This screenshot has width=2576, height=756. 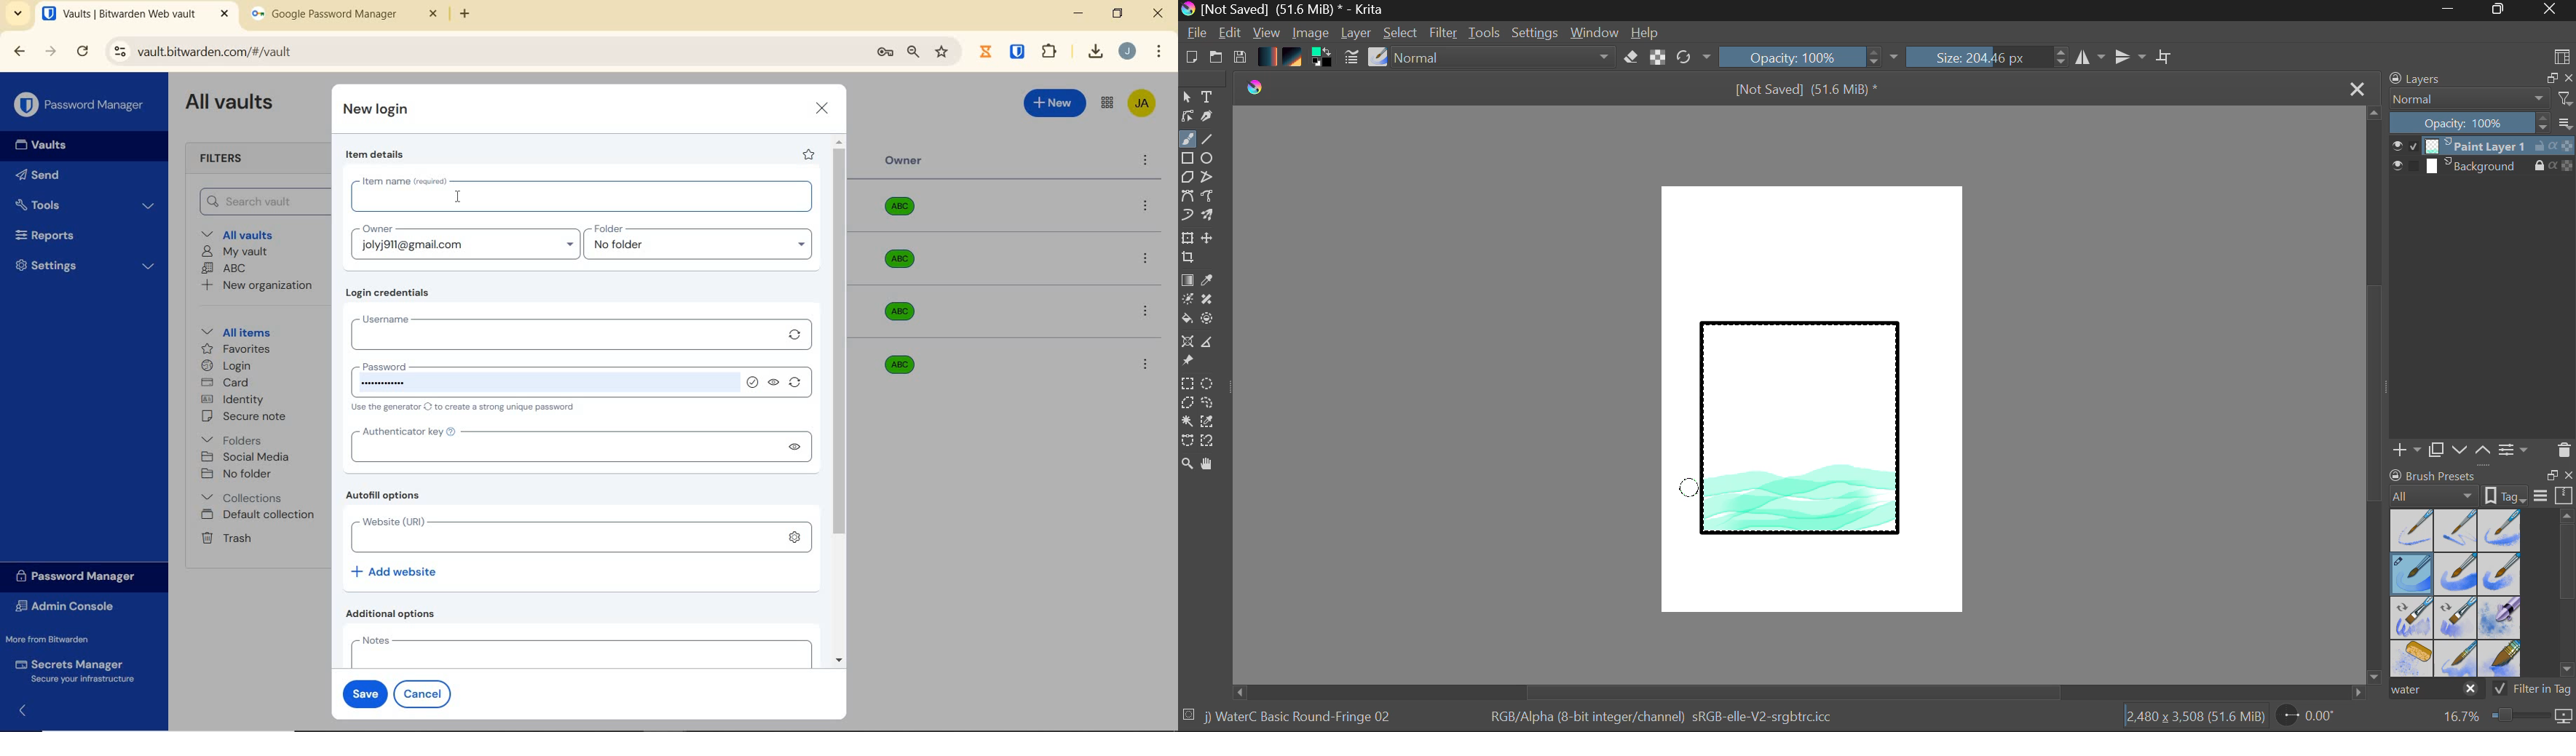 I want to click on Settings, so click(x=86, y=264).